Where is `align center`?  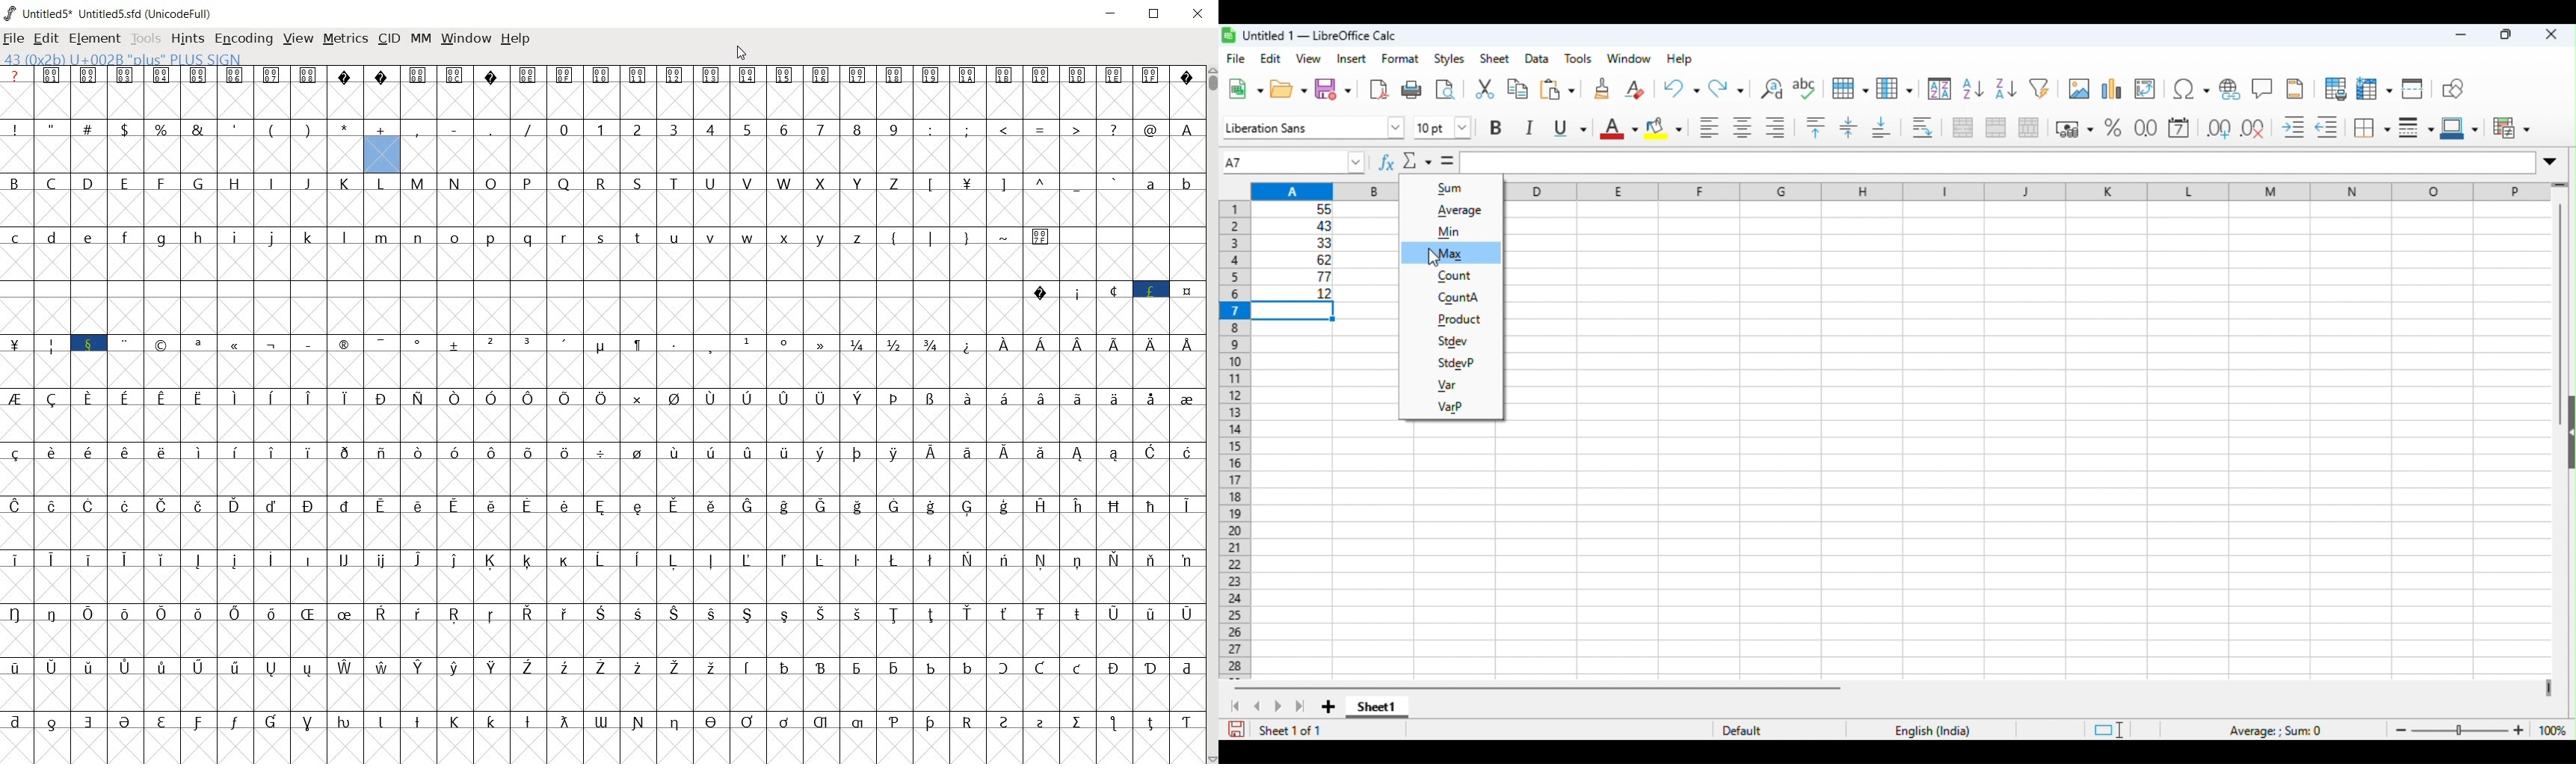 align center is located at coordinates (1744, 128).